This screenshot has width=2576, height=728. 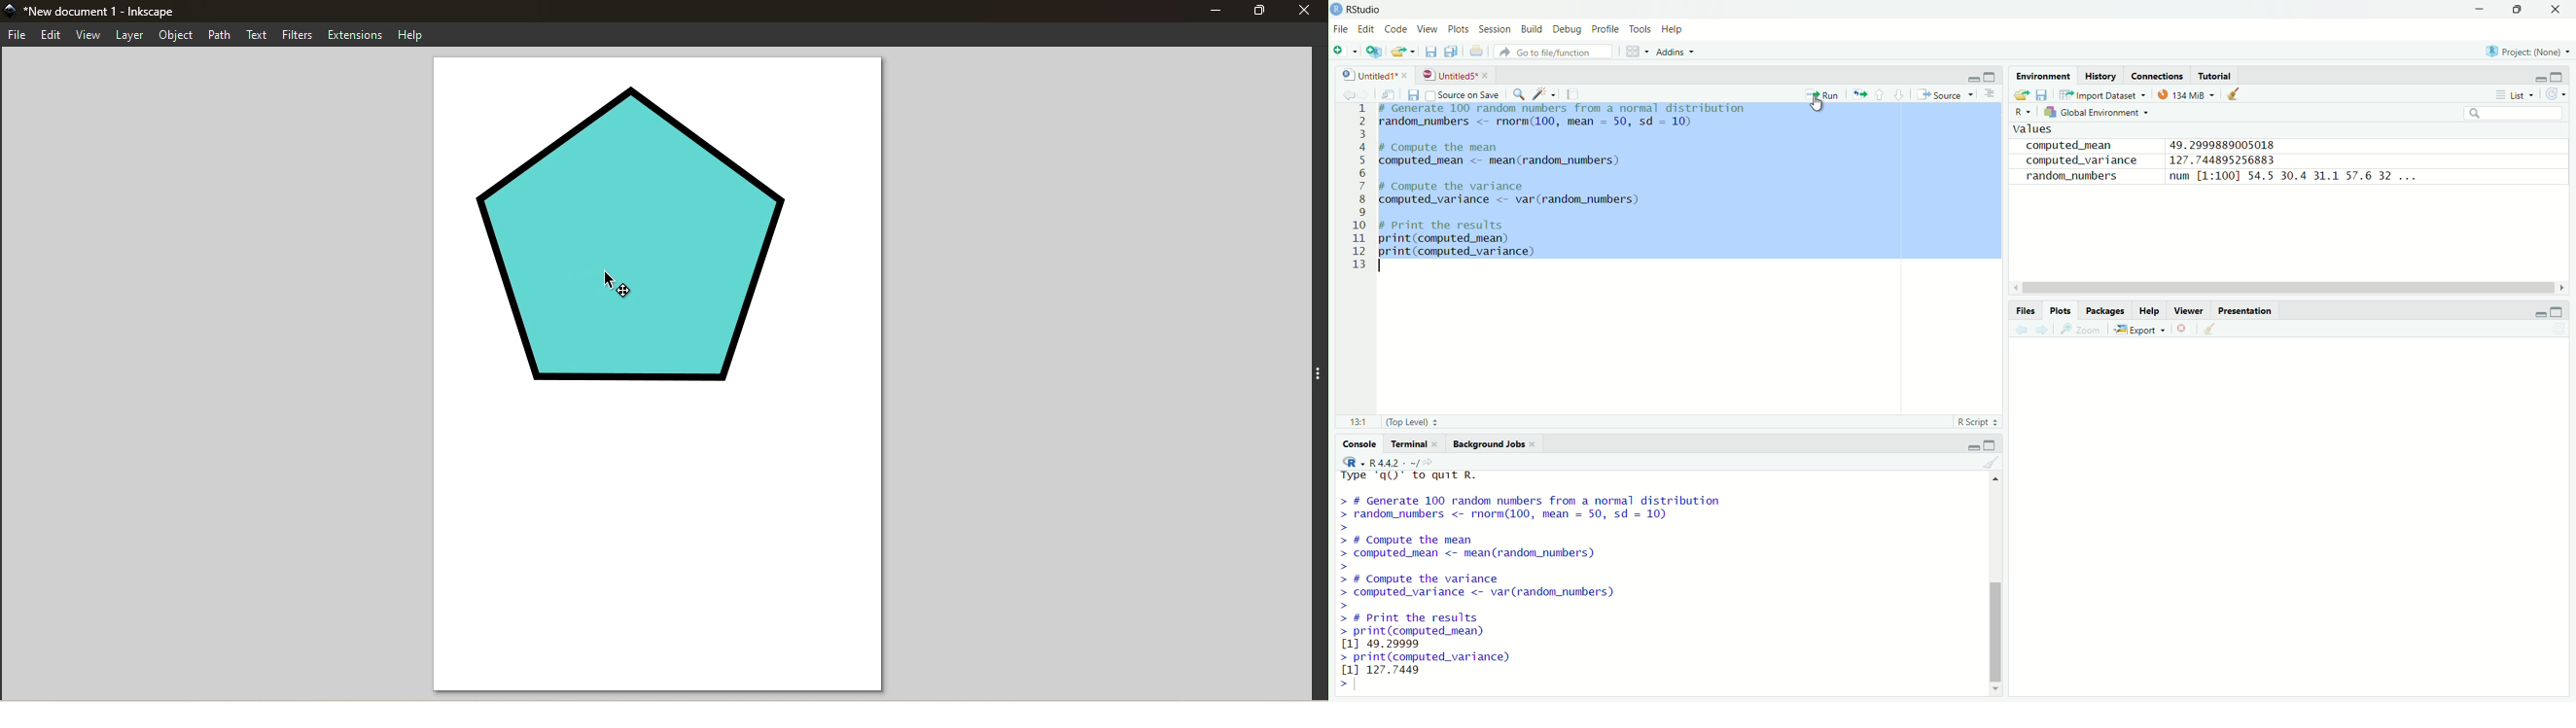 I want to click on # Print the results, so click(x=1472, y=226).